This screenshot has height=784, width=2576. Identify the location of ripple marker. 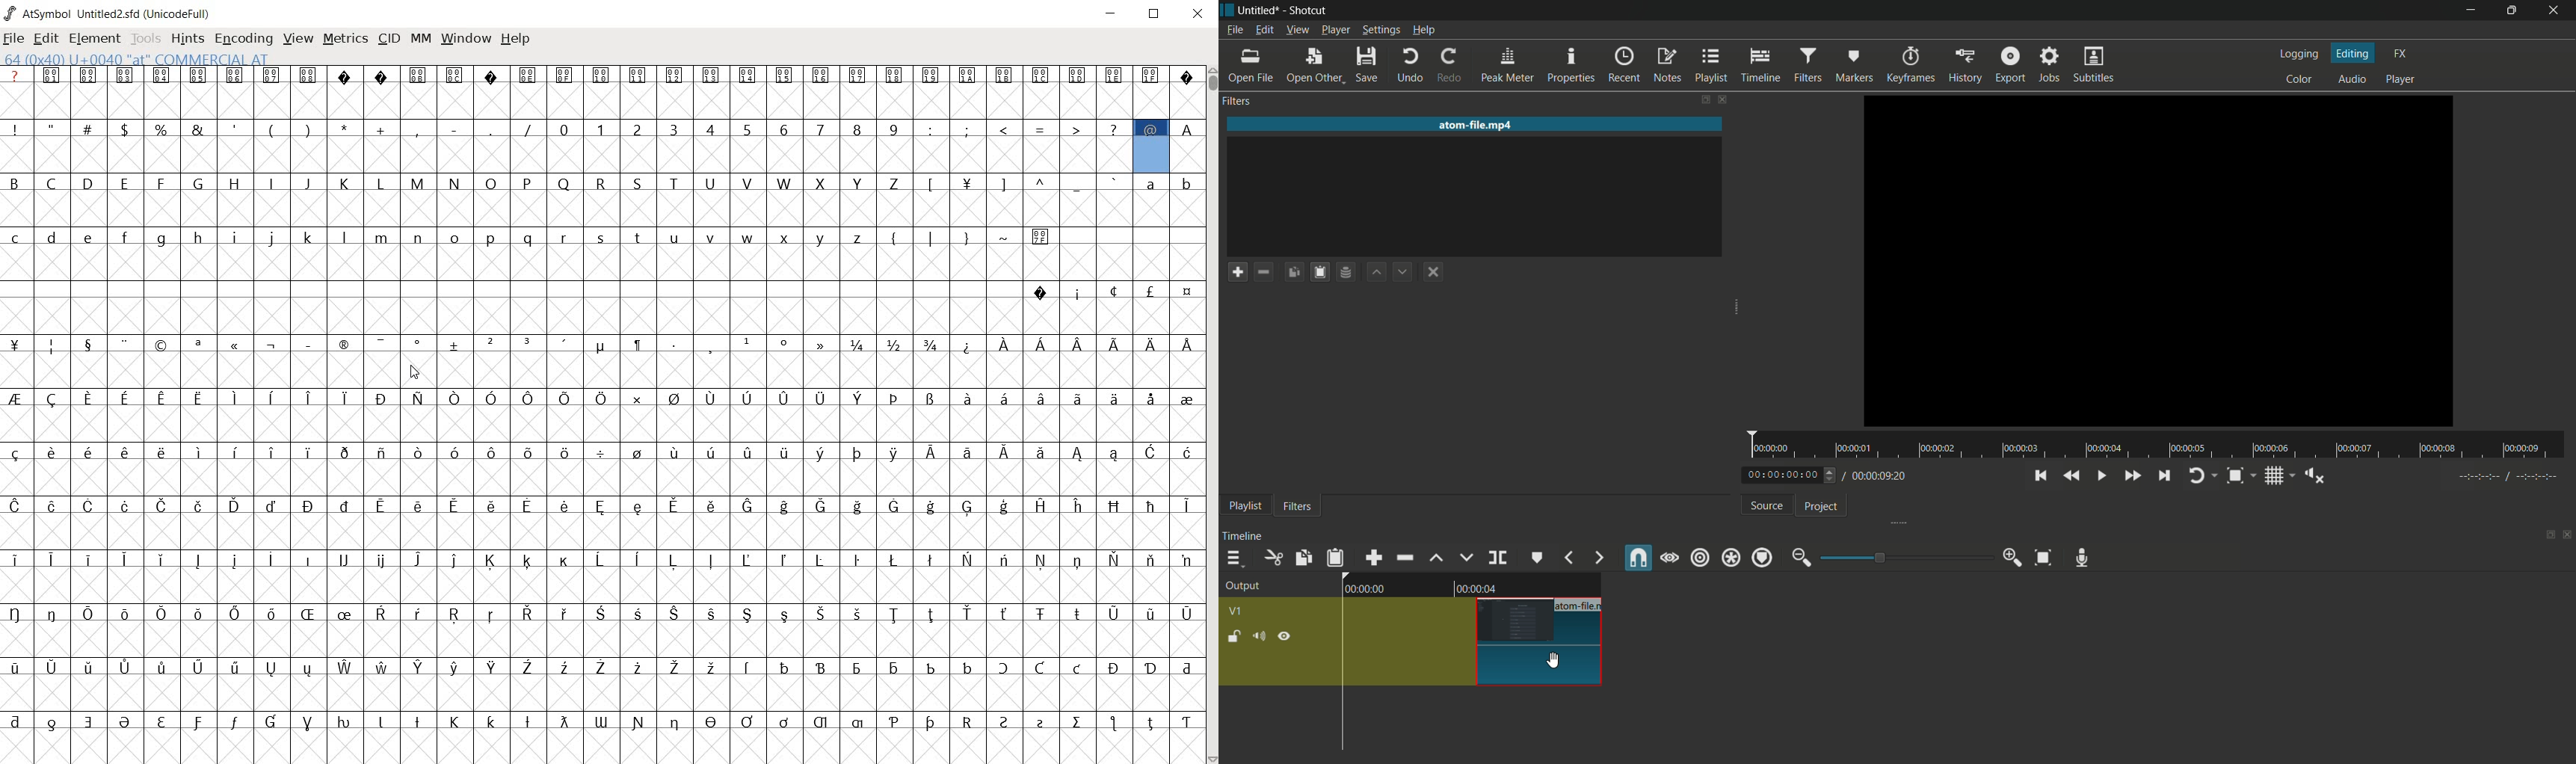
(1762, 557).